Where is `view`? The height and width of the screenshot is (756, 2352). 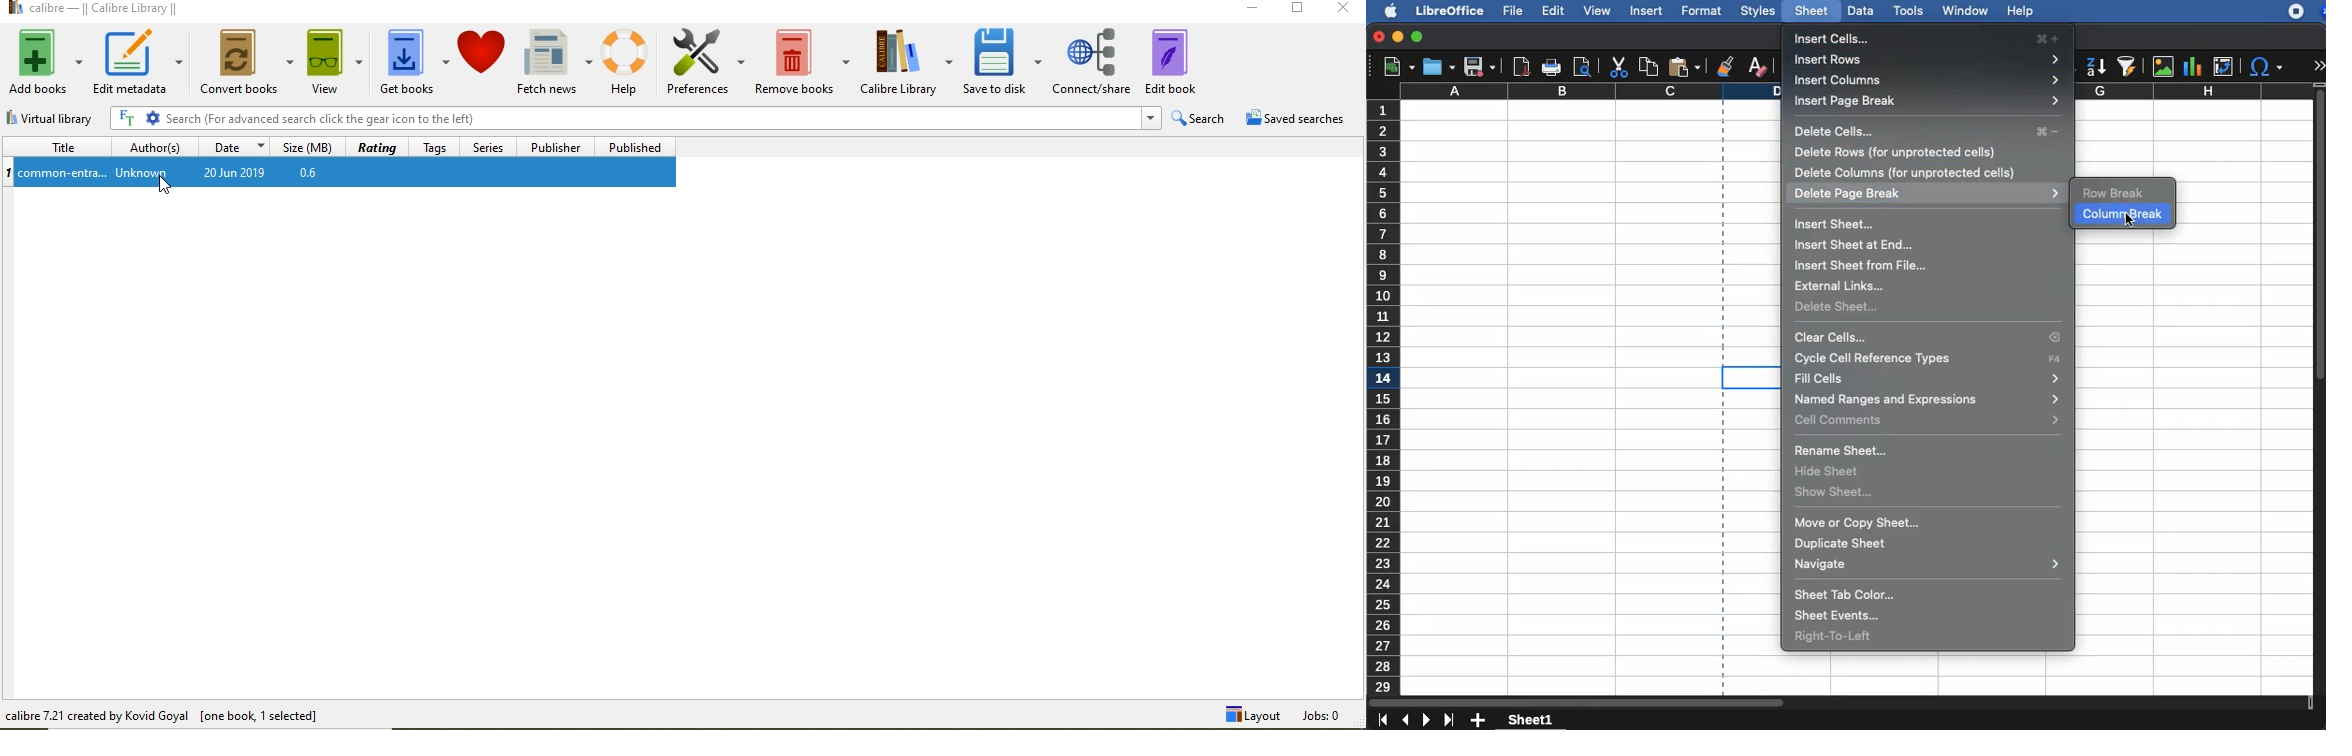
view is located at coordinates (1594, 13).